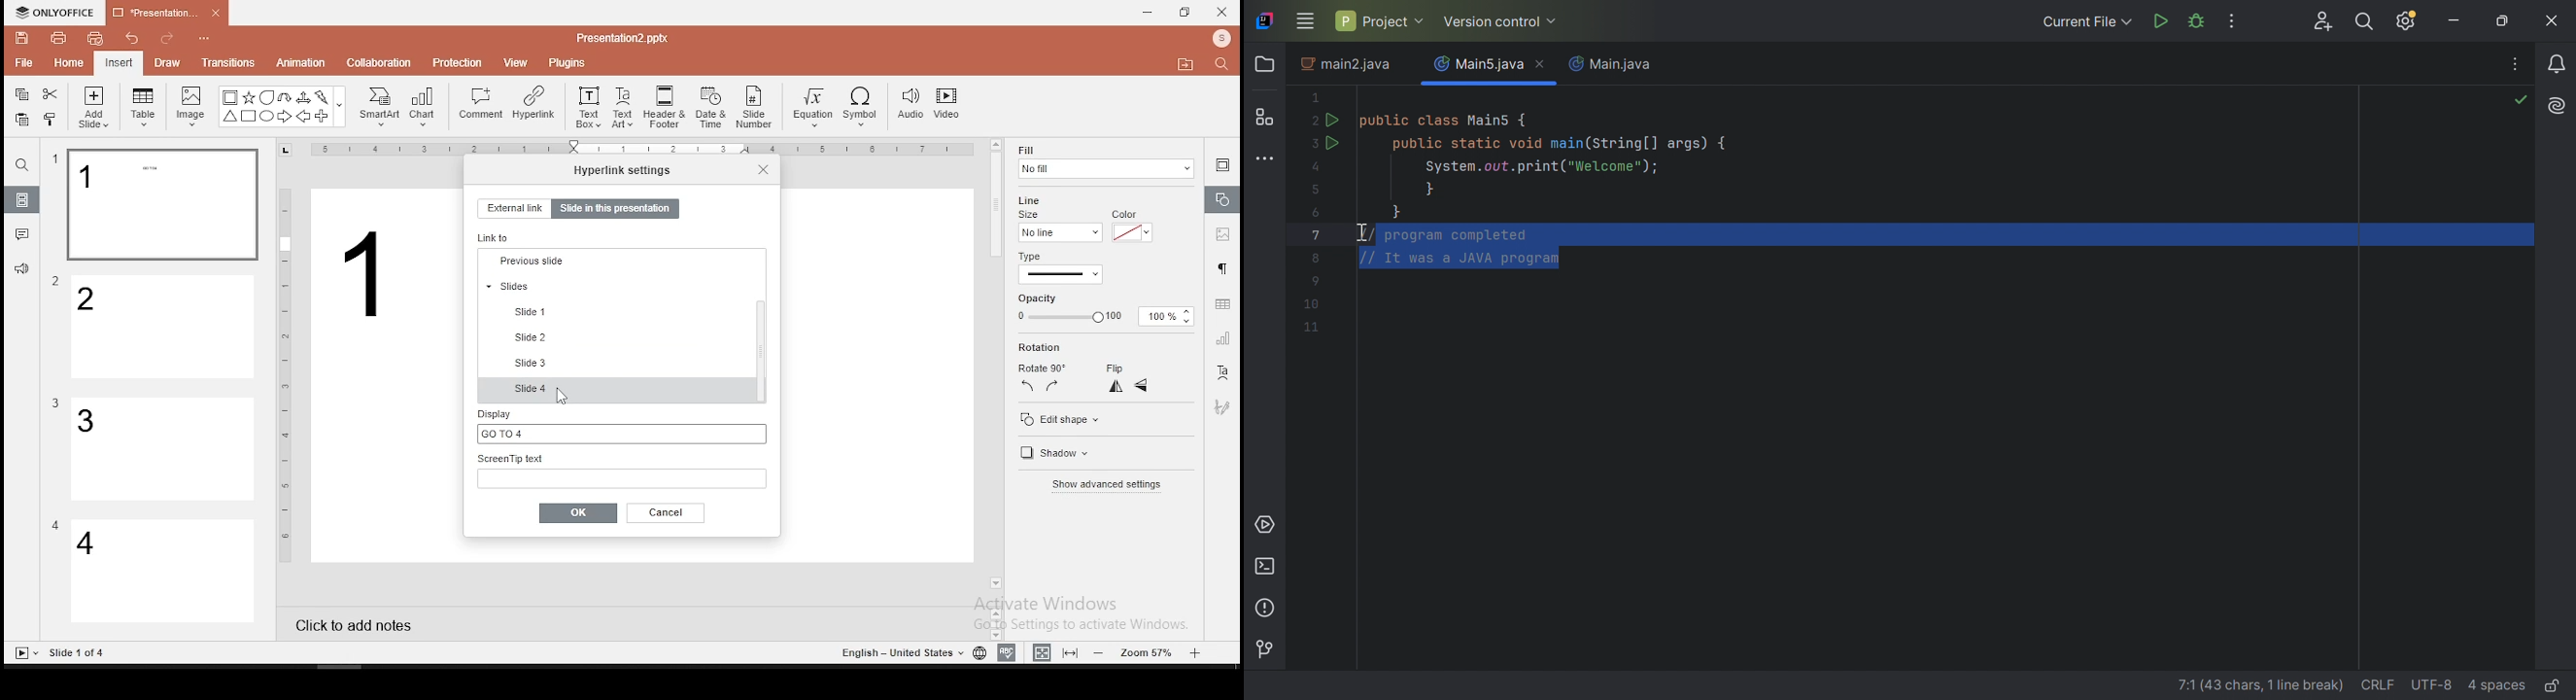 Image resolution: width=2576 pixels, height=700 pixels. Describe the element at coordinates (1114, 386) in the screenshot. I see `flip horizontal` at that location.